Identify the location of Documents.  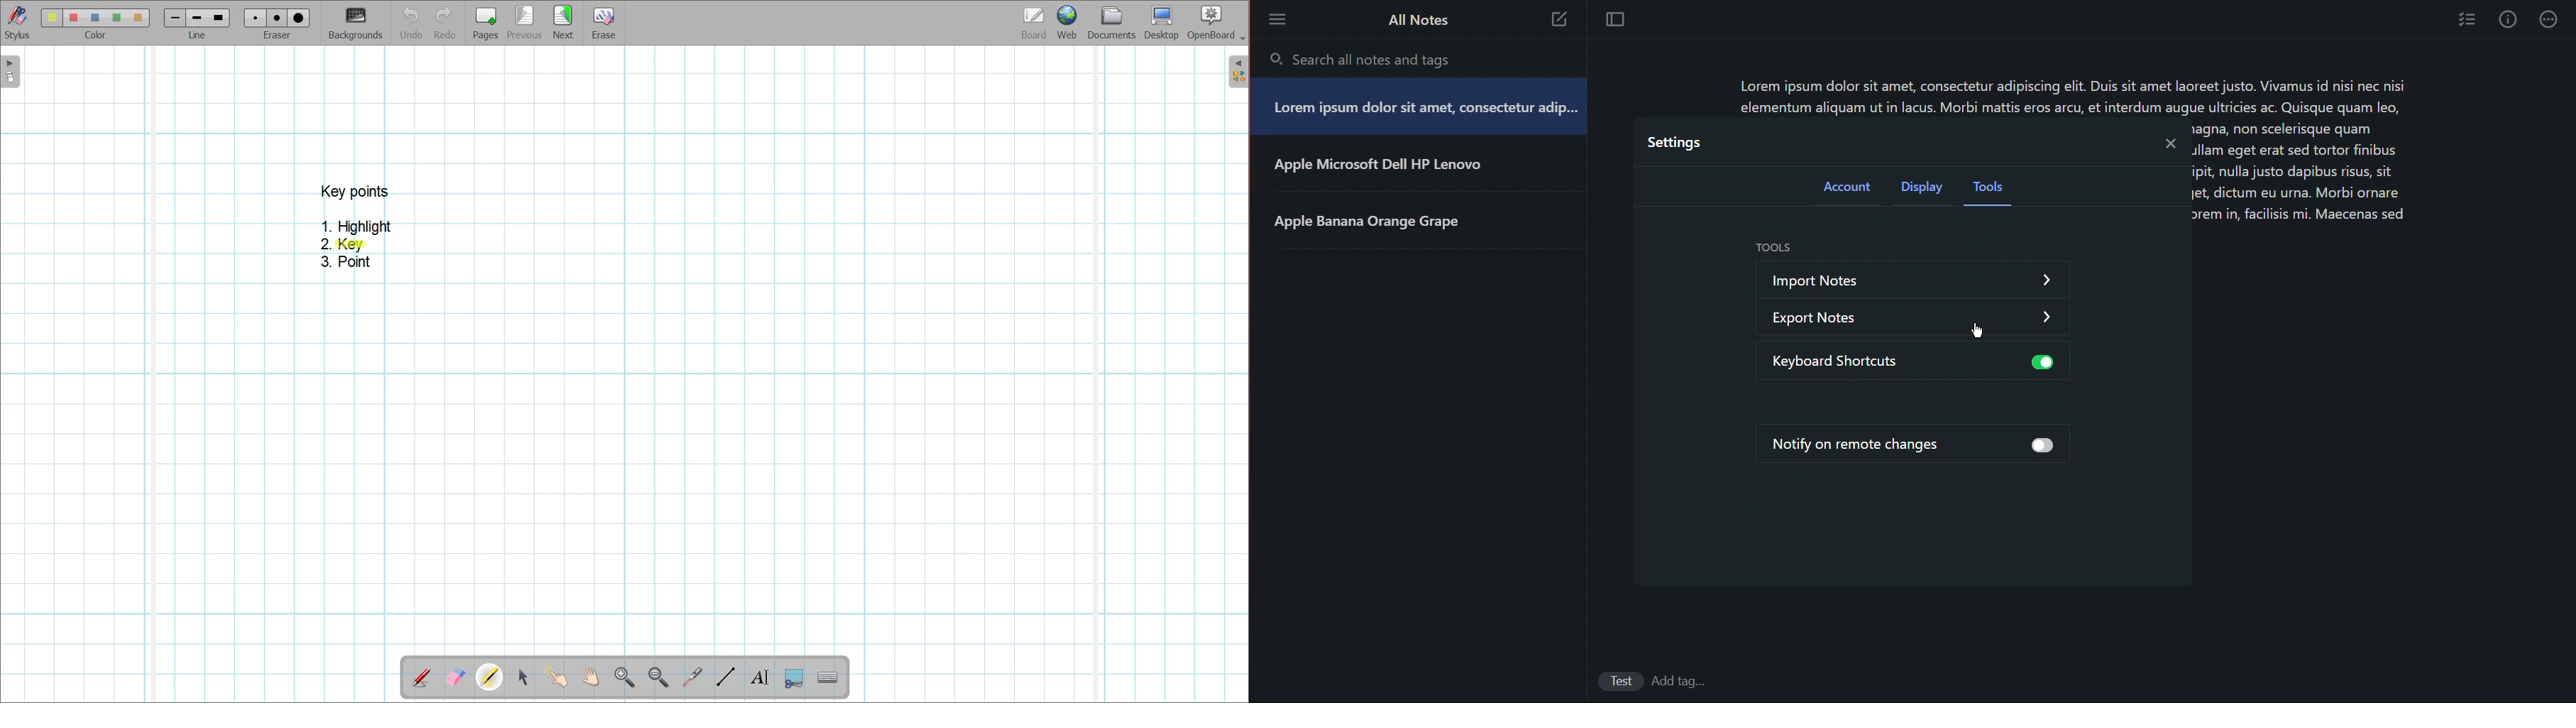
(1112, 23).